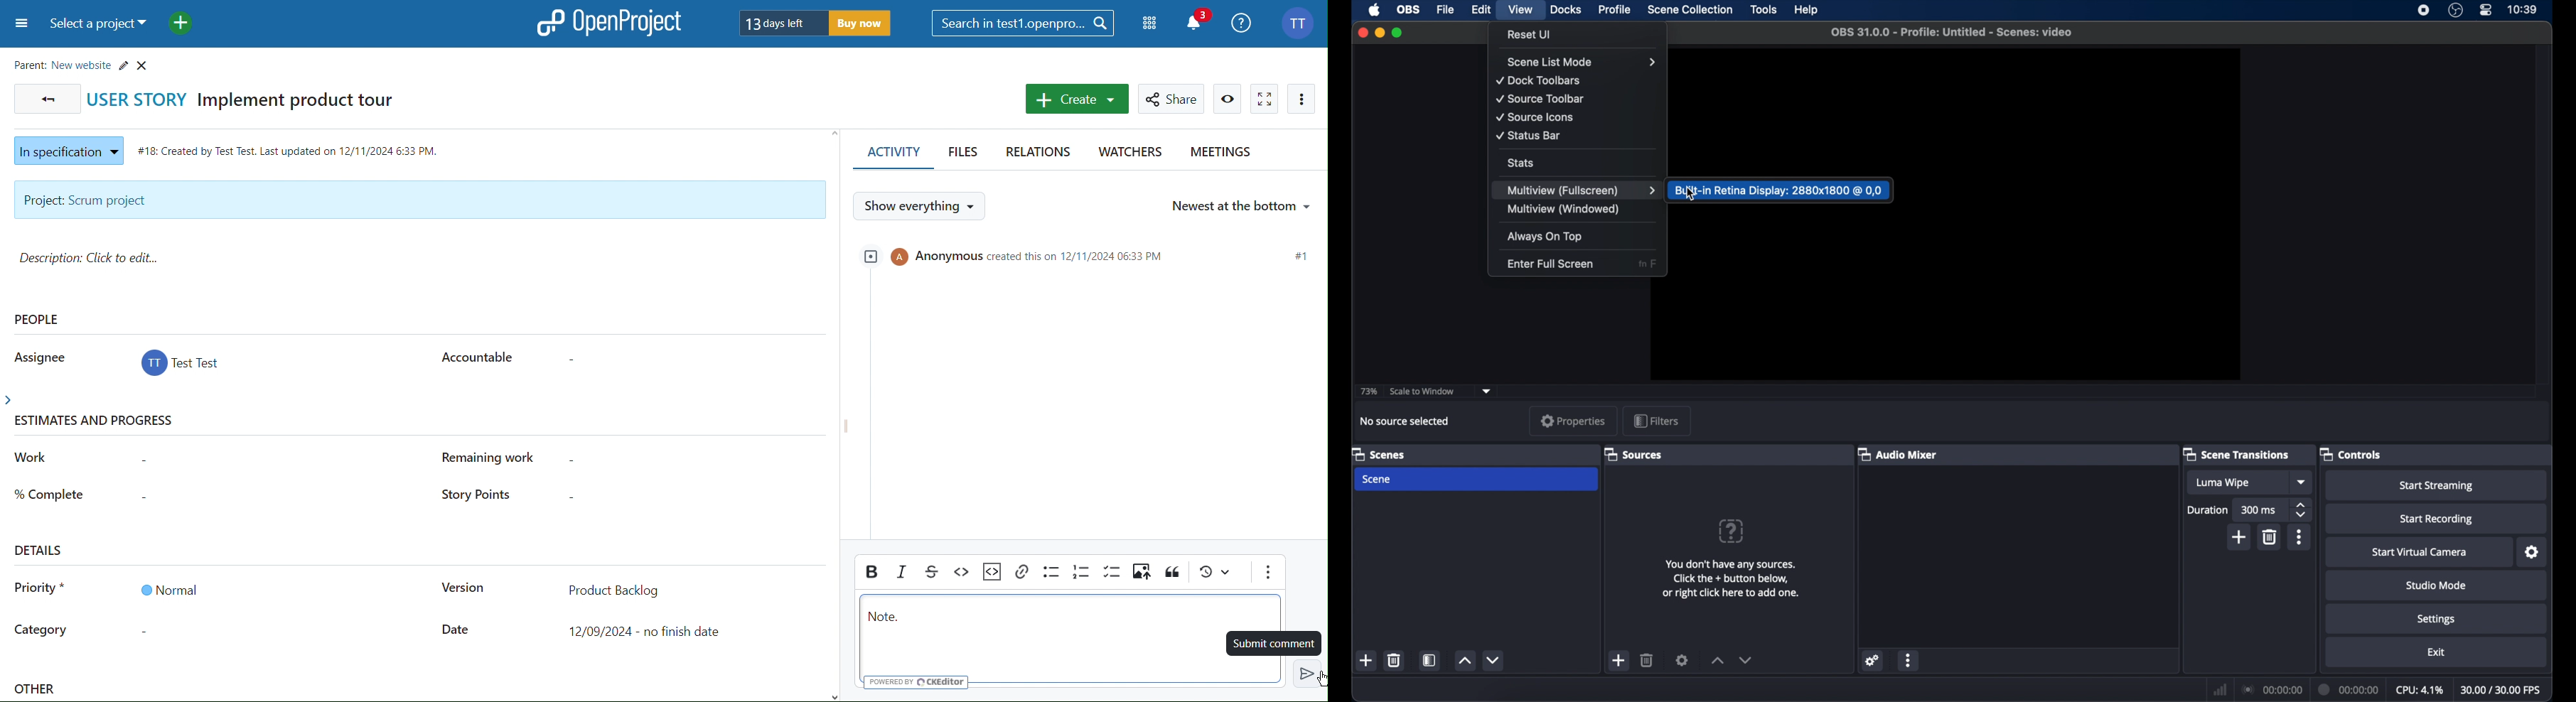 This screenshot has width=2576, height=728. What do you see at coordinates (2220, 689) in the screenshot?
I see `network` at bounding box center [2220, 689].